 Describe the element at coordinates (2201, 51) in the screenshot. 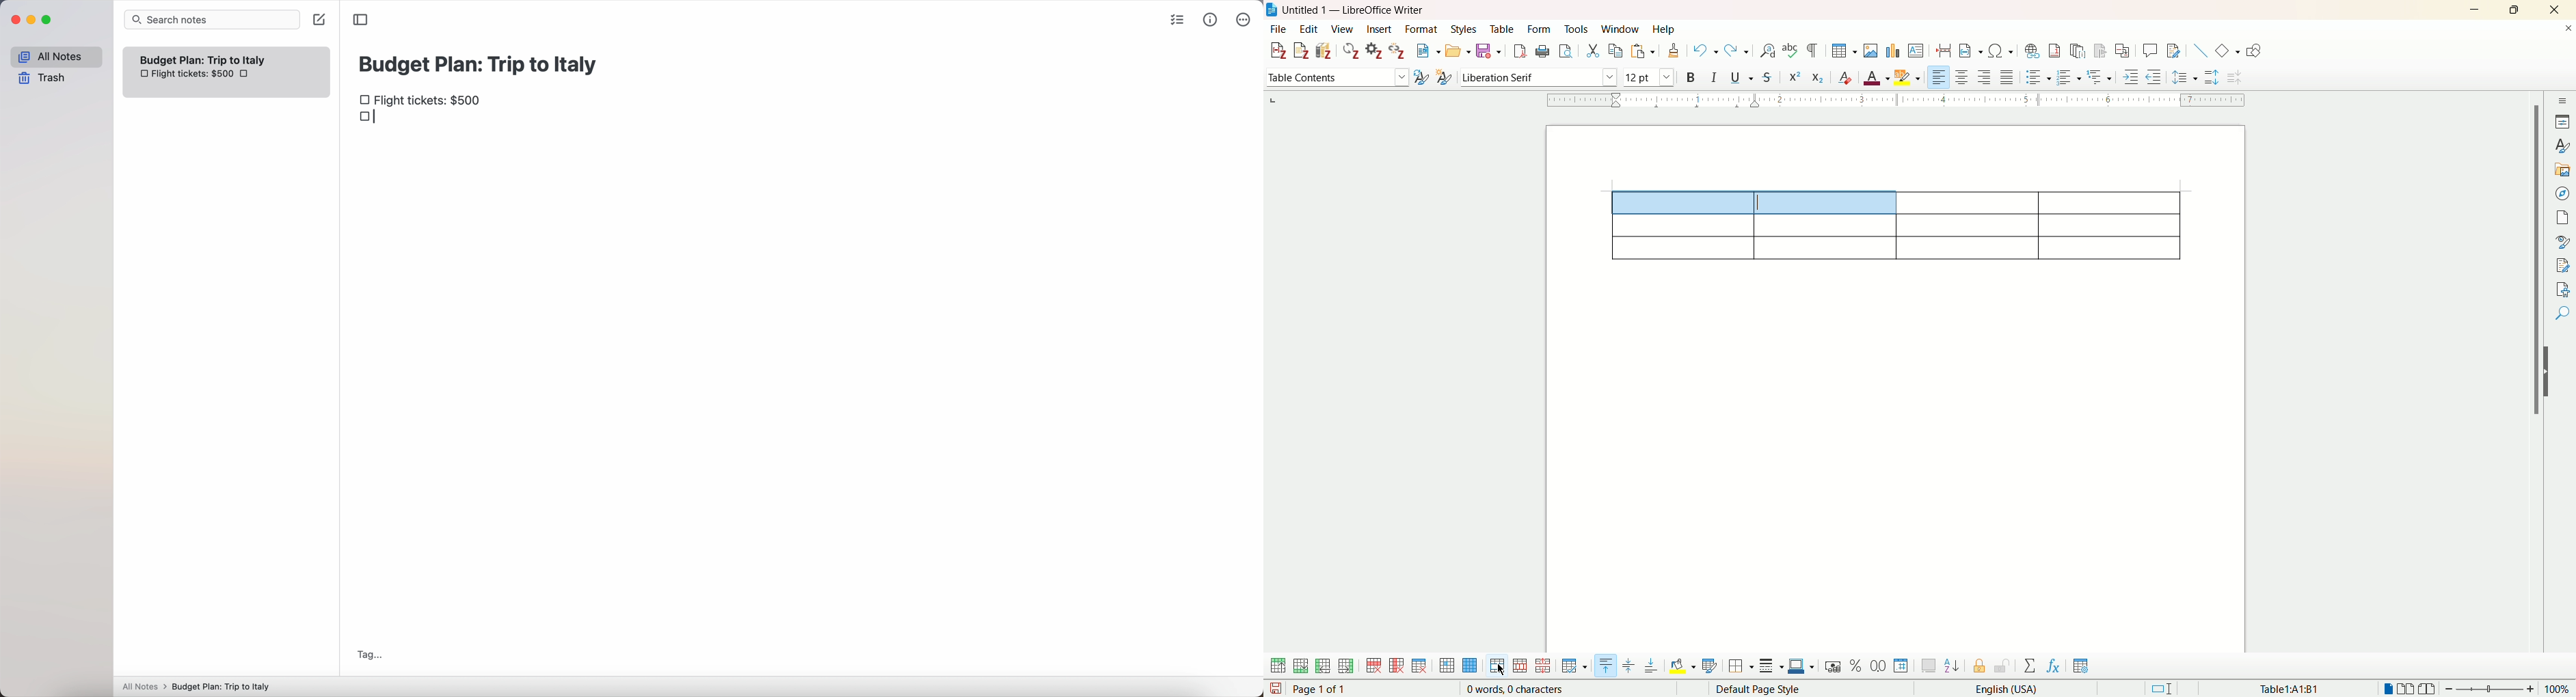

I see `insert line` at that location.